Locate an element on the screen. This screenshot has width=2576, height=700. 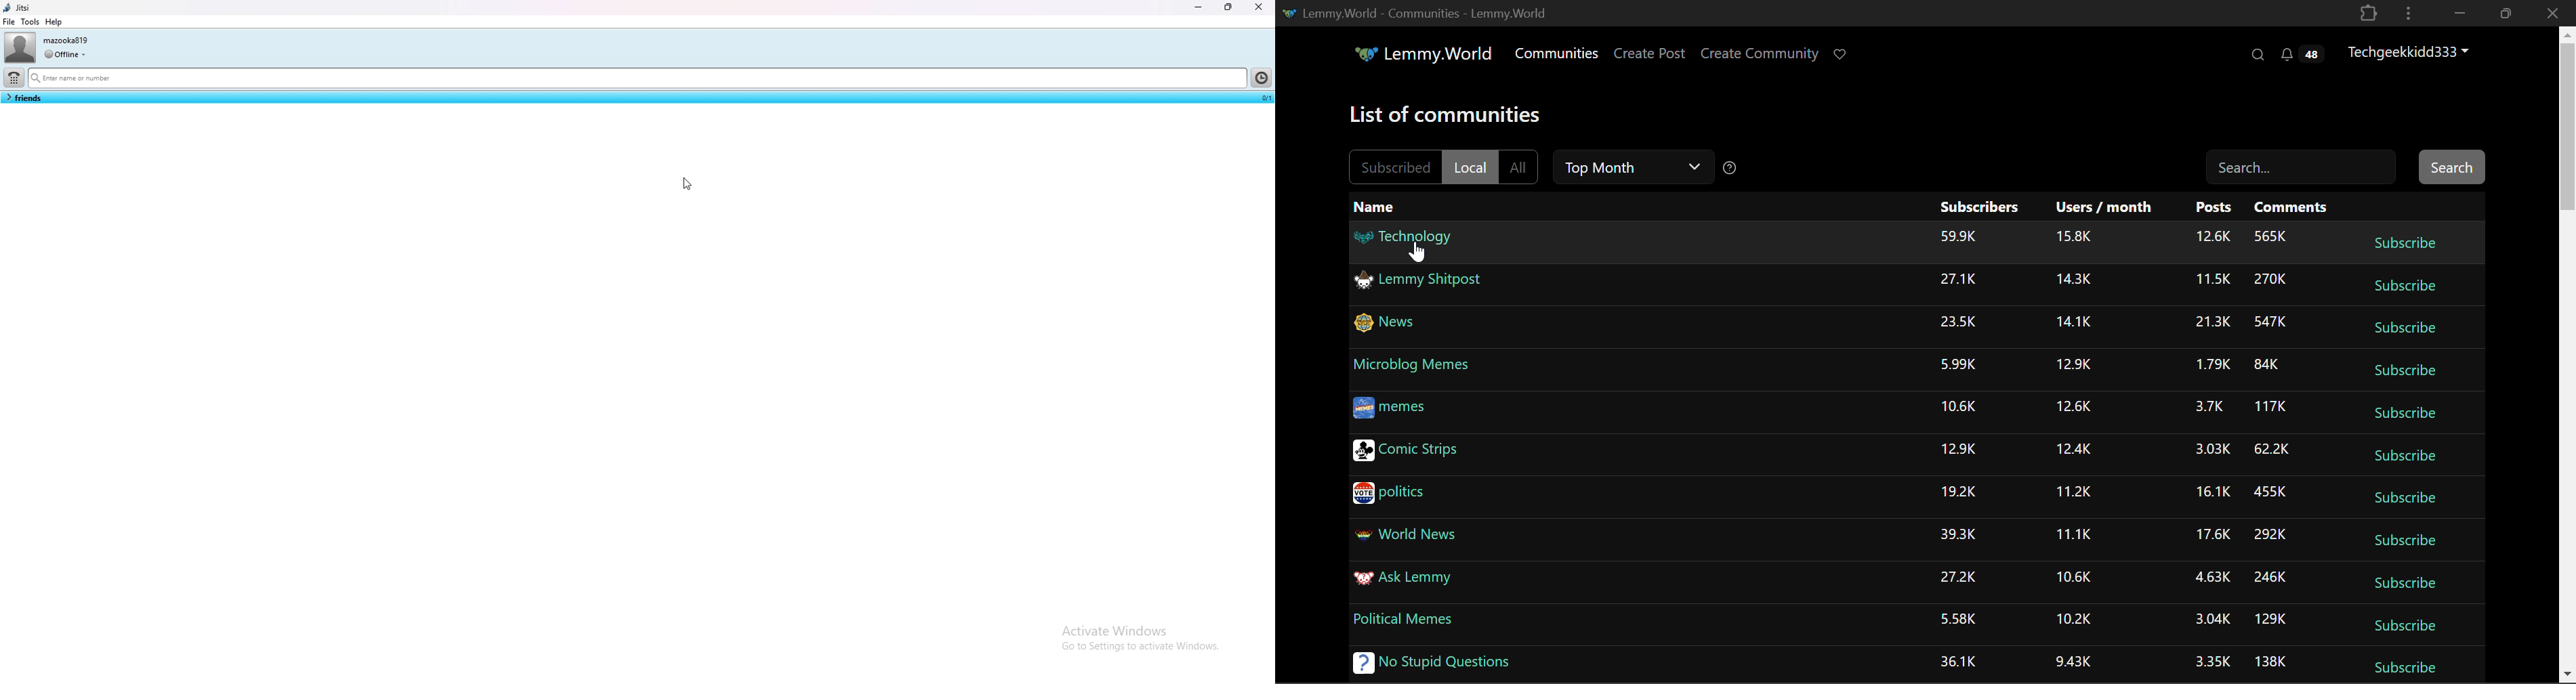
Amount  is located at coordinates (2215, 662).